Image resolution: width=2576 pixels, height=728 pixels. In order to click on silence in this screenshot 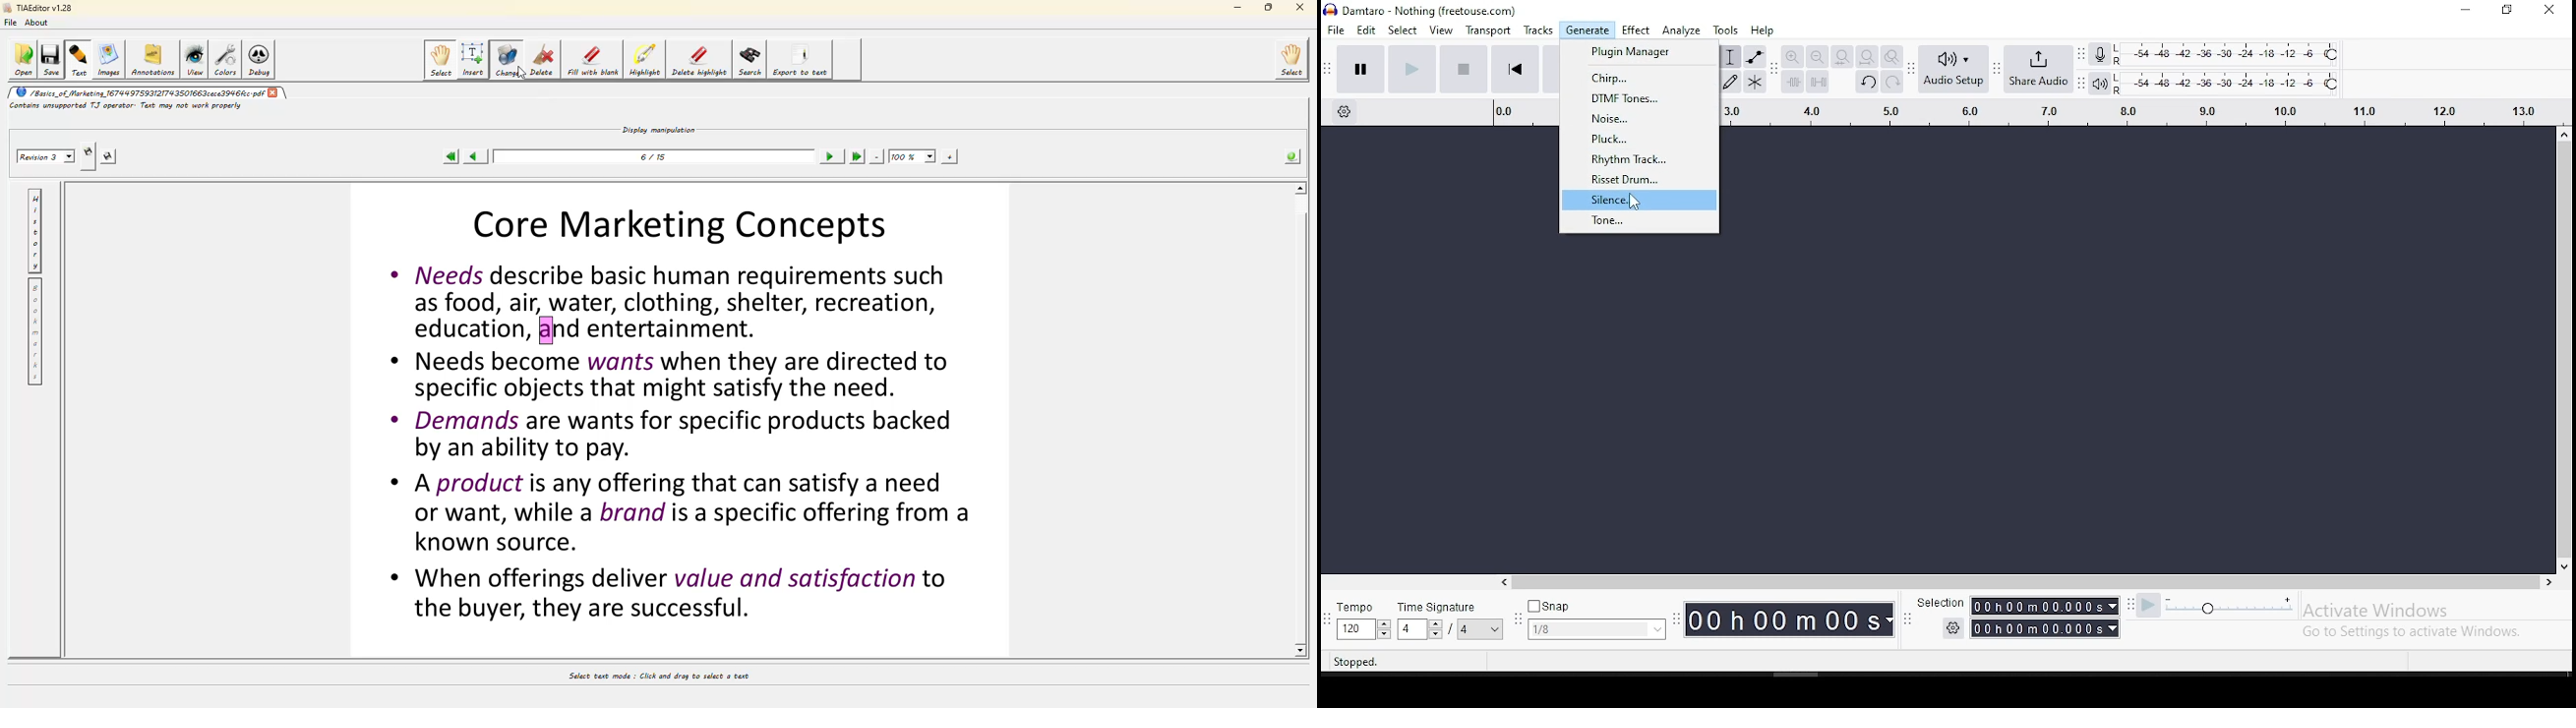, I will do `click(1639, 200)`.